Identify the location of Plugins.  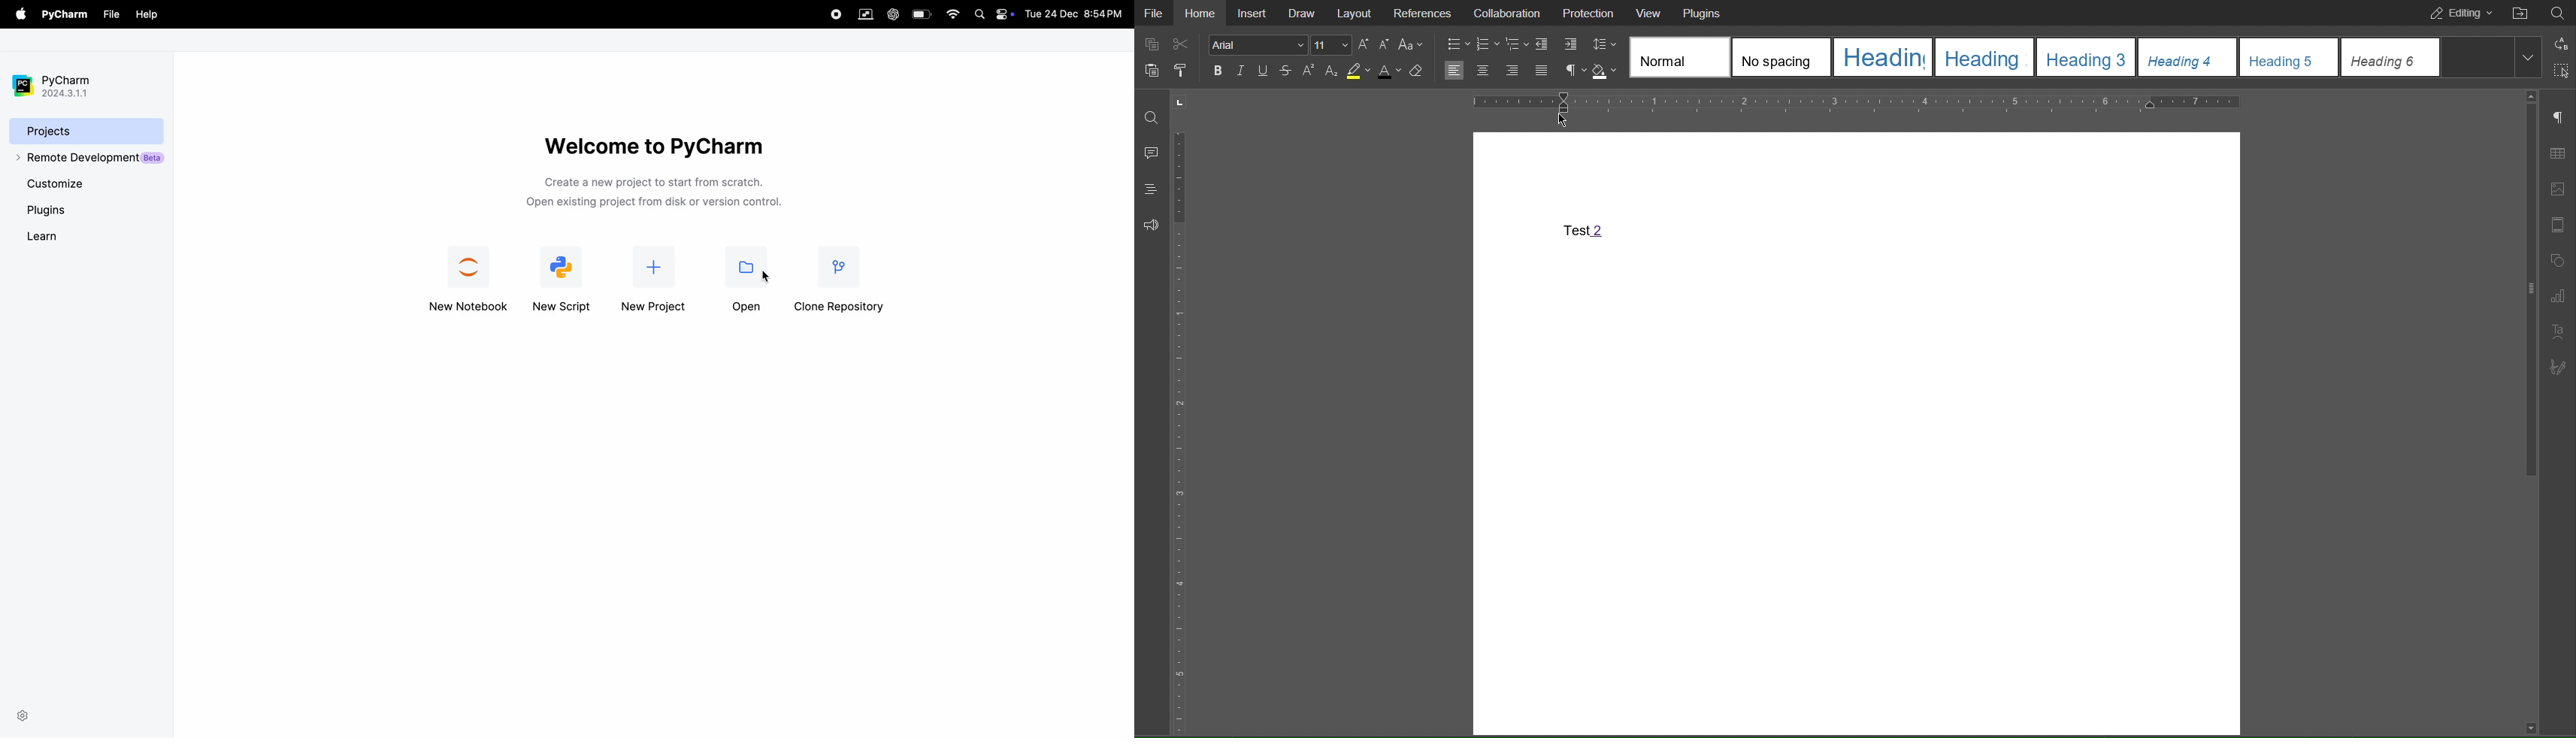
(1703, 14).